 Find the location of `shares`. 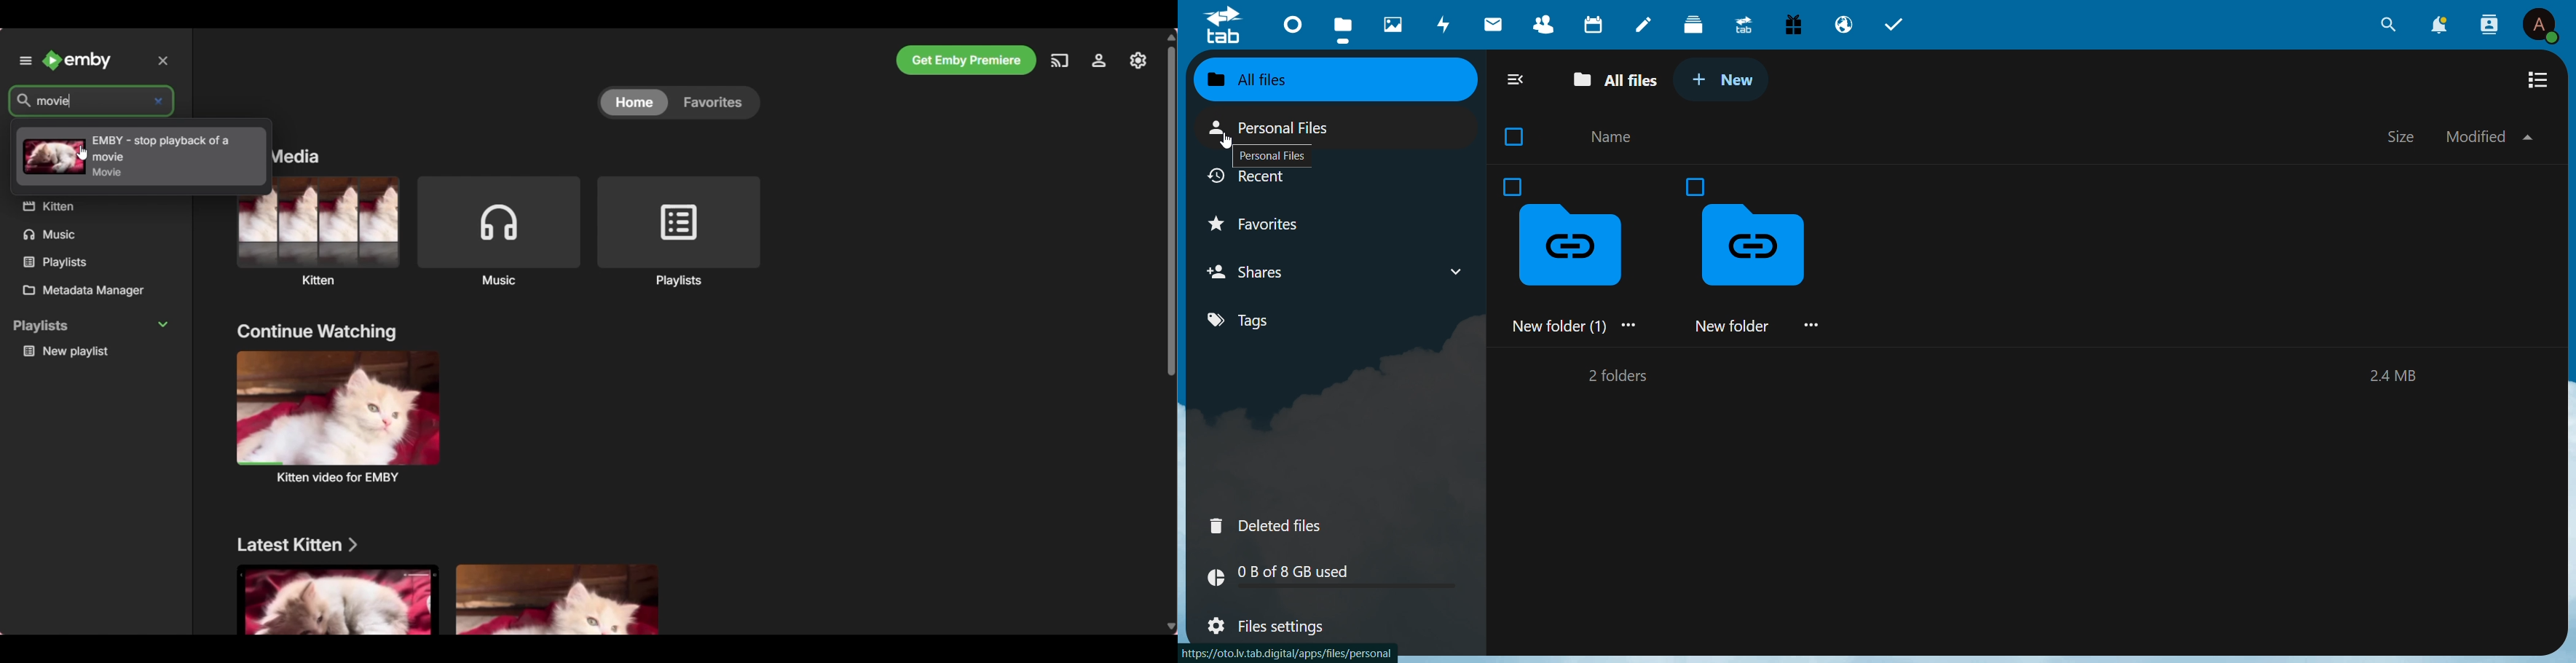

shares is located at coordinates (1261, 272).